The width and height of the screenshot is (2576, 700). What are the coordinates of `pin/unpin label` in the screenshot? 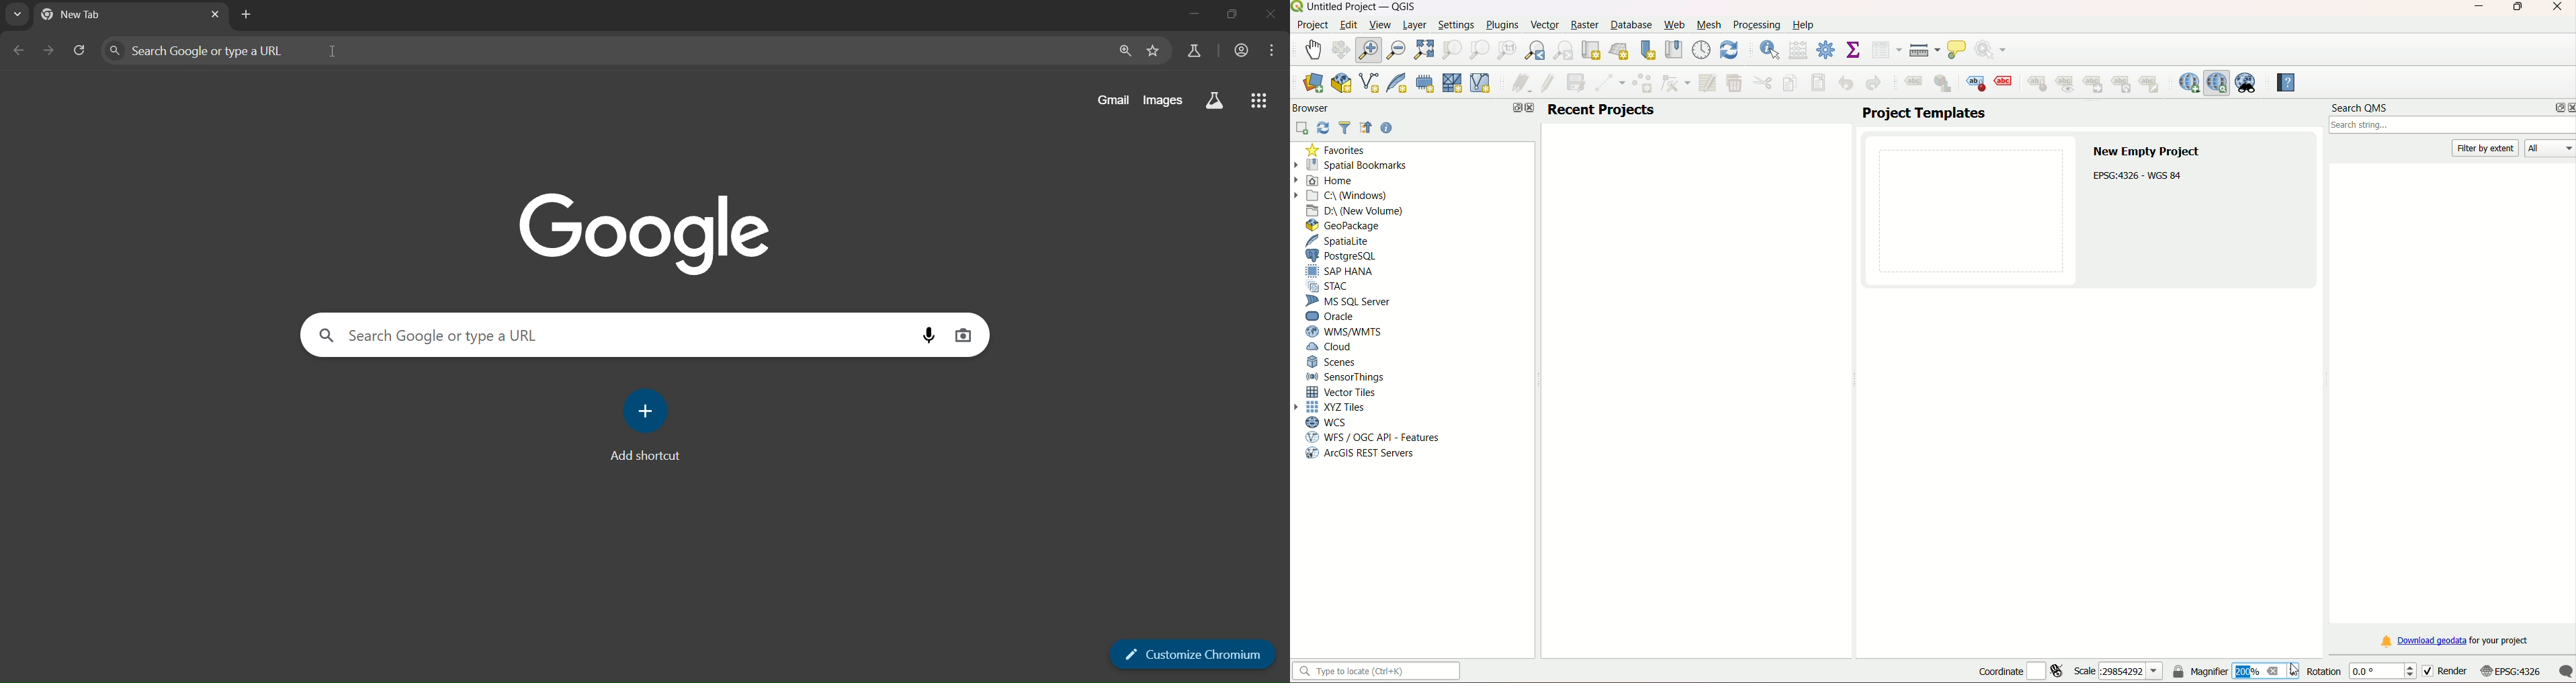 It's located at (2036, 83).